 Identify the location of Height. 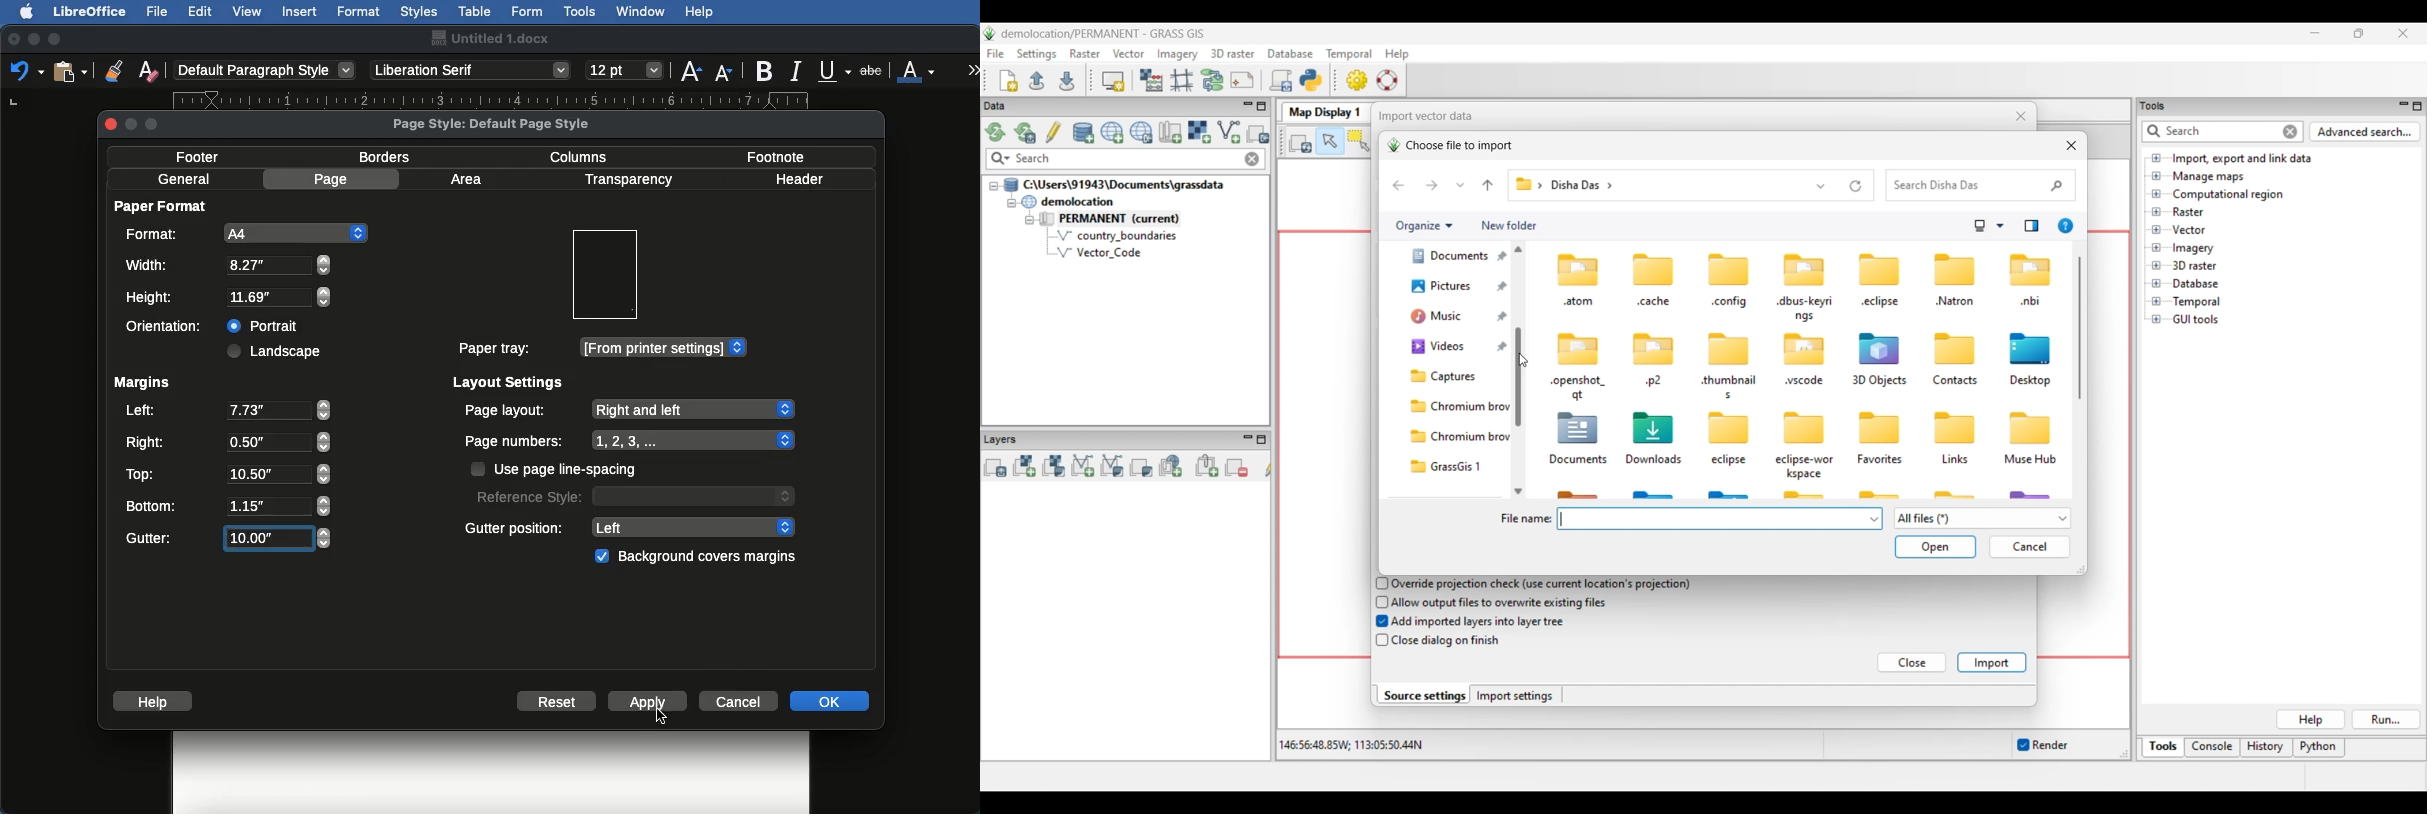
(229, 298).